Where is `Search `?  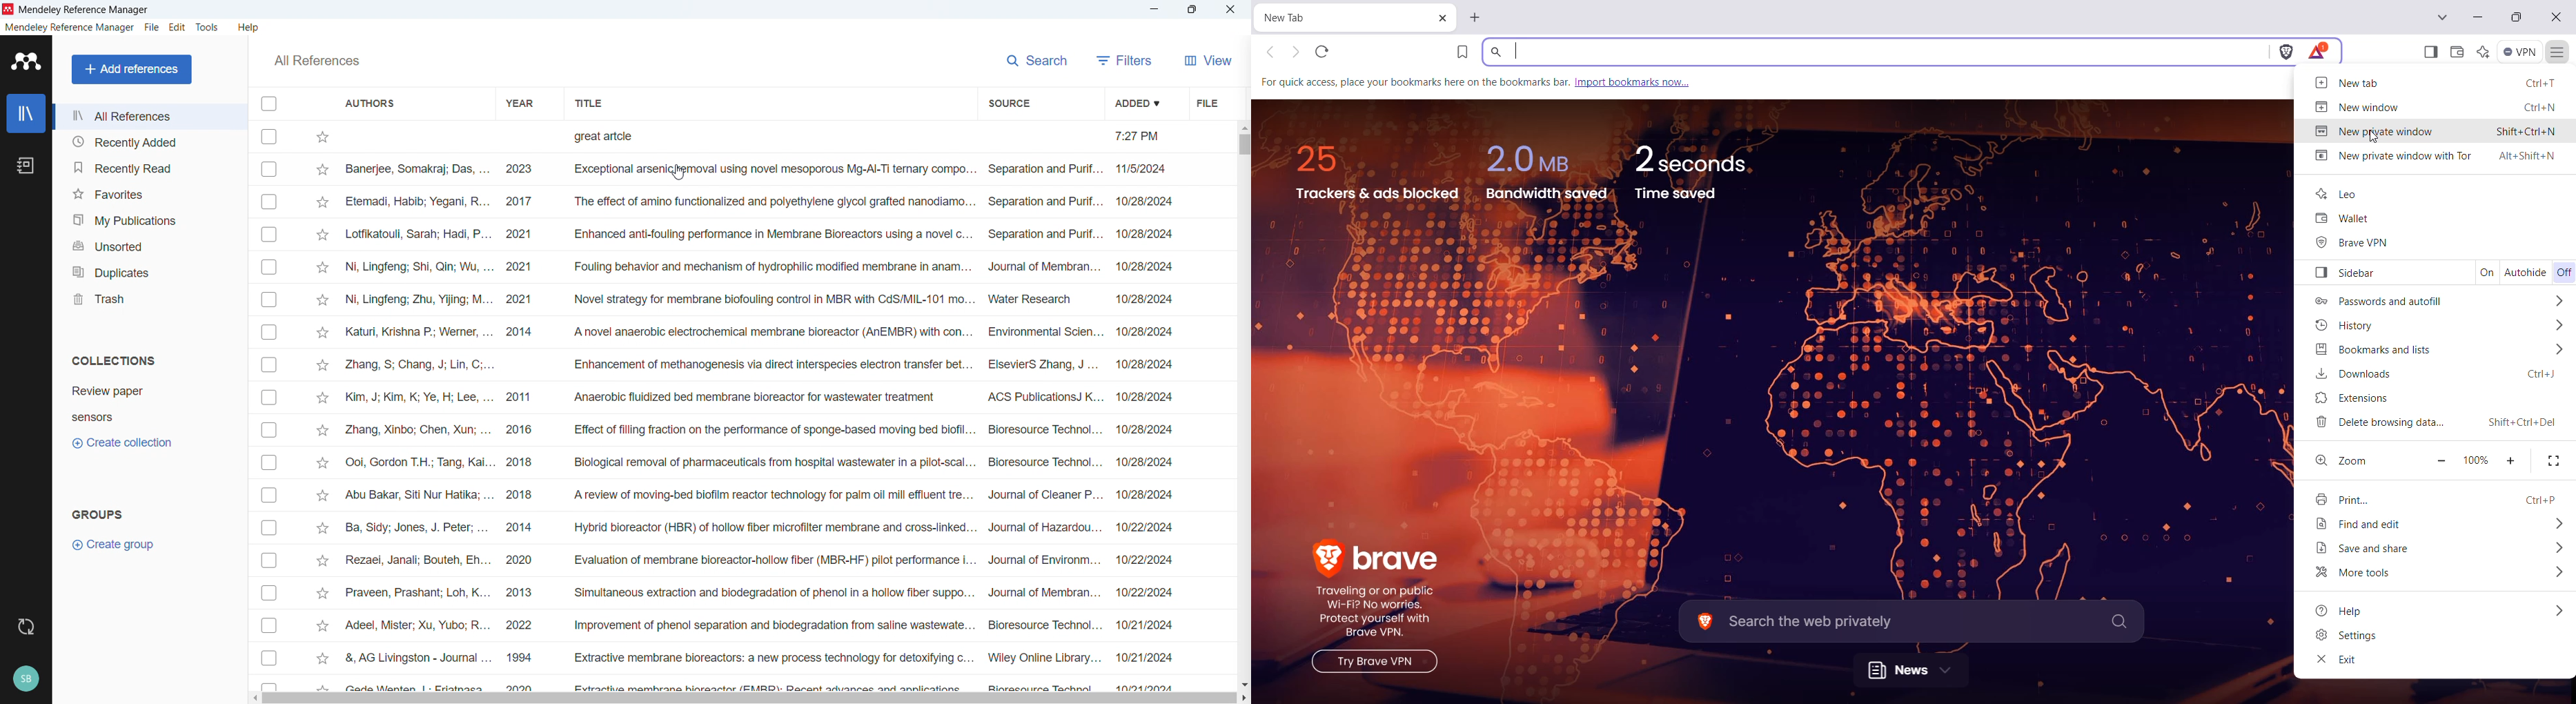 Search  is located at coordinates (1035, 59).